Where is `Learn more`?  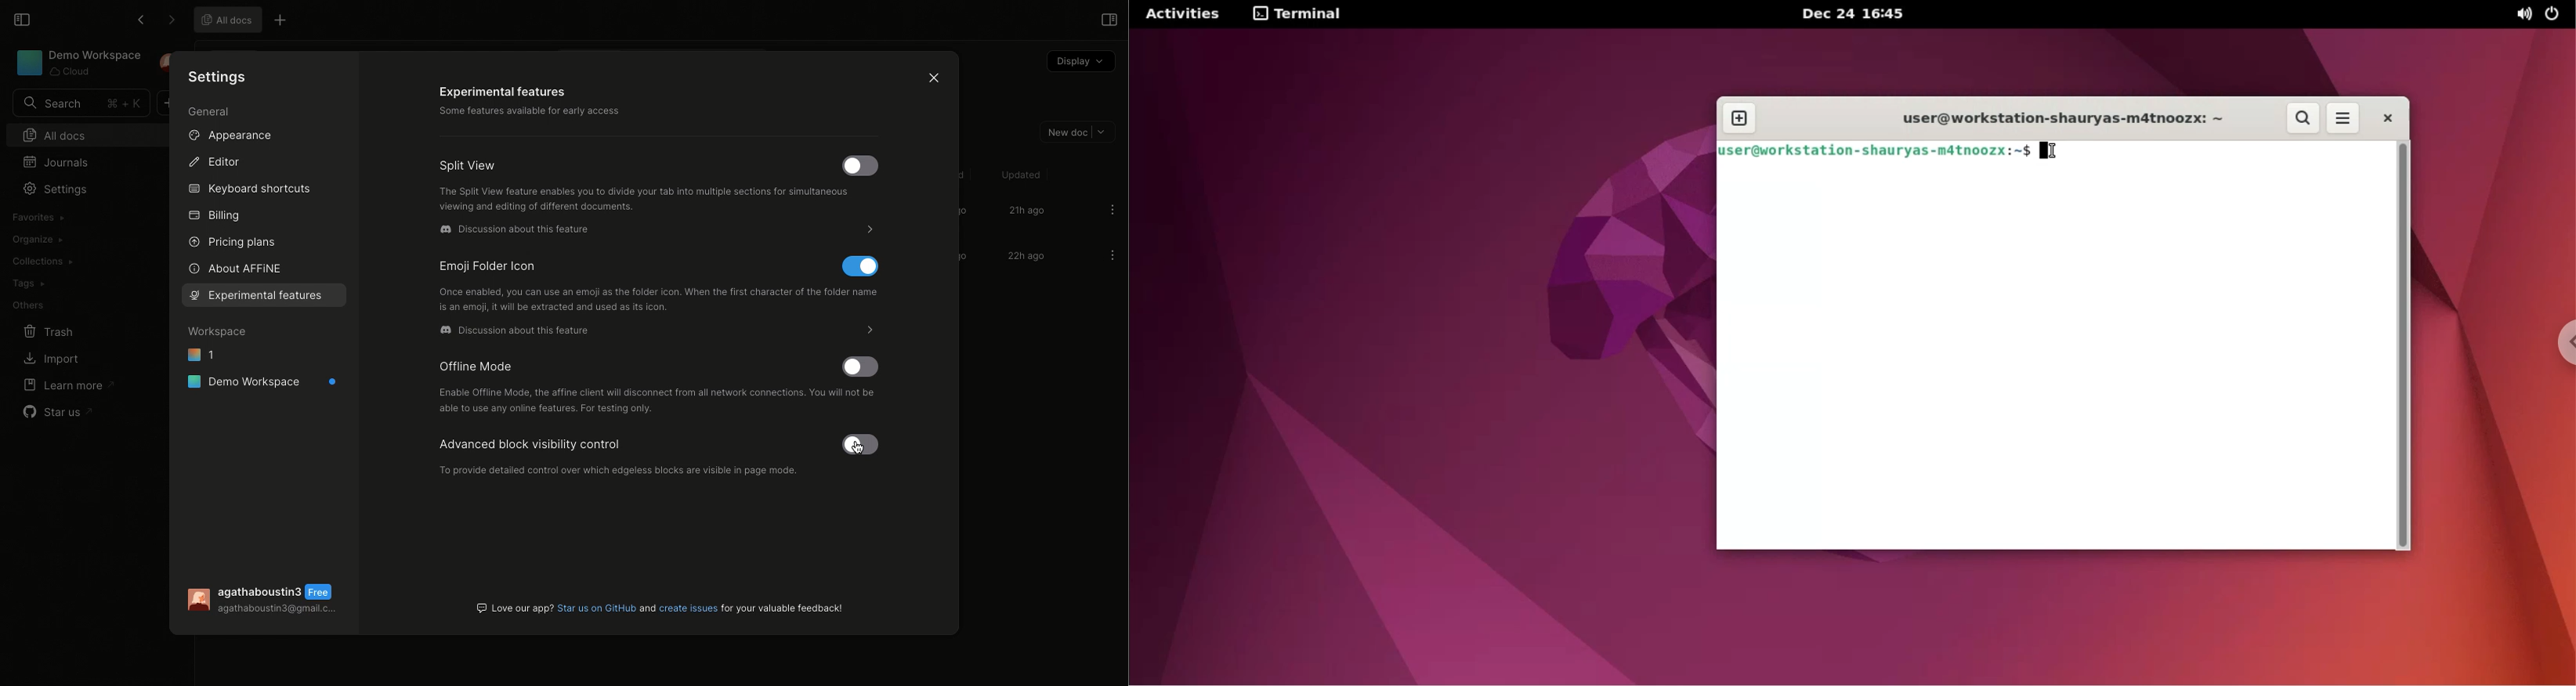
Learn more is located at coordinates (67, 385).